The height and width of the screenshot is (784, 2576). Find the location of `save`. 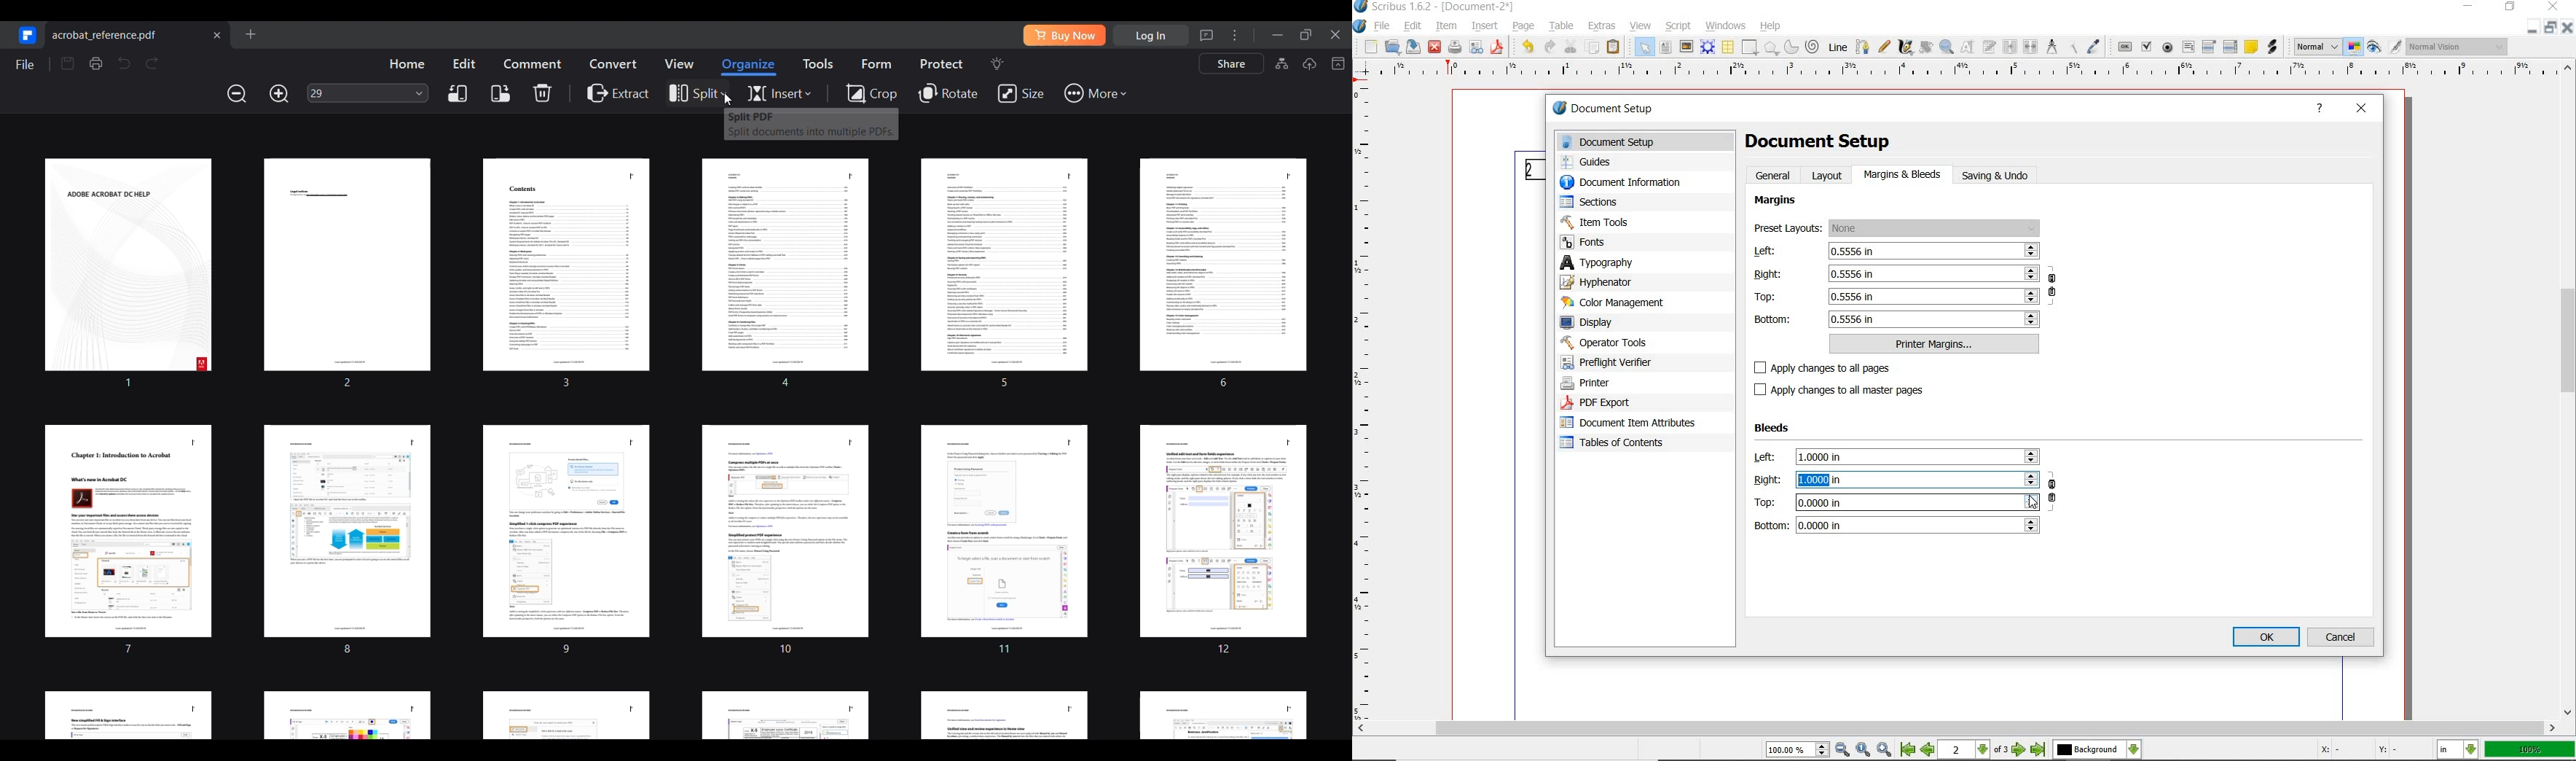

save is located at coordinates (1413, 47).